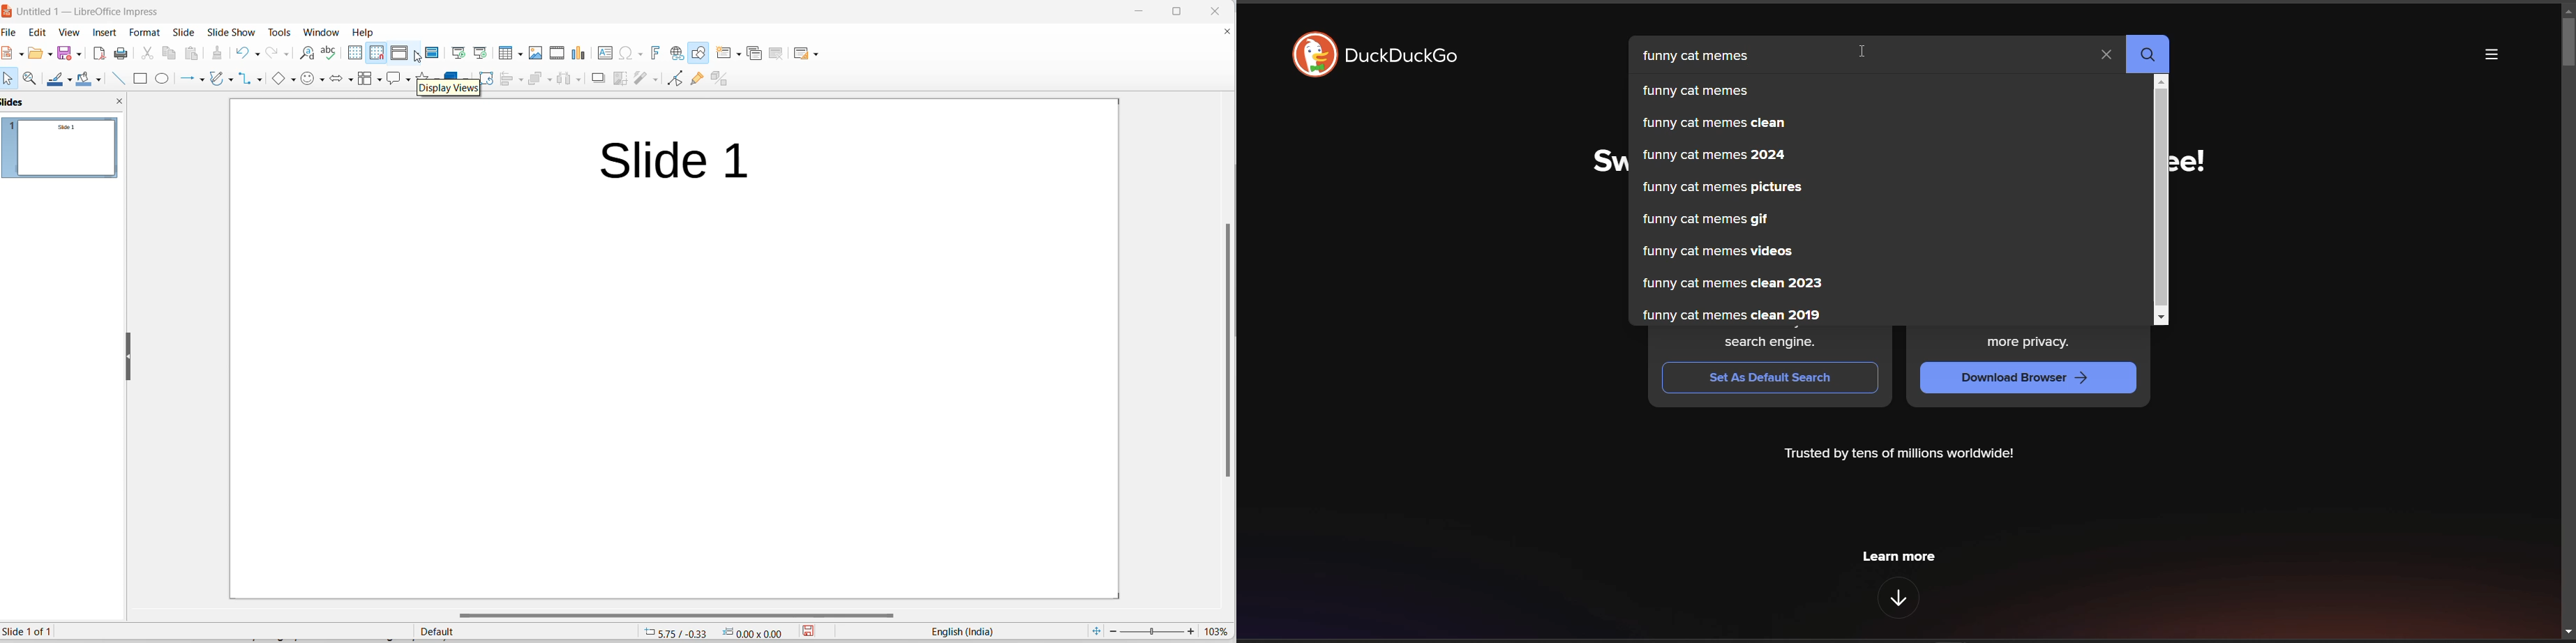 The image size is (2576, 644). What do you see at coordinates (2162, 202) in the screenshot?
I see `vertical scroll bar` at bounding box center [2162, 202].